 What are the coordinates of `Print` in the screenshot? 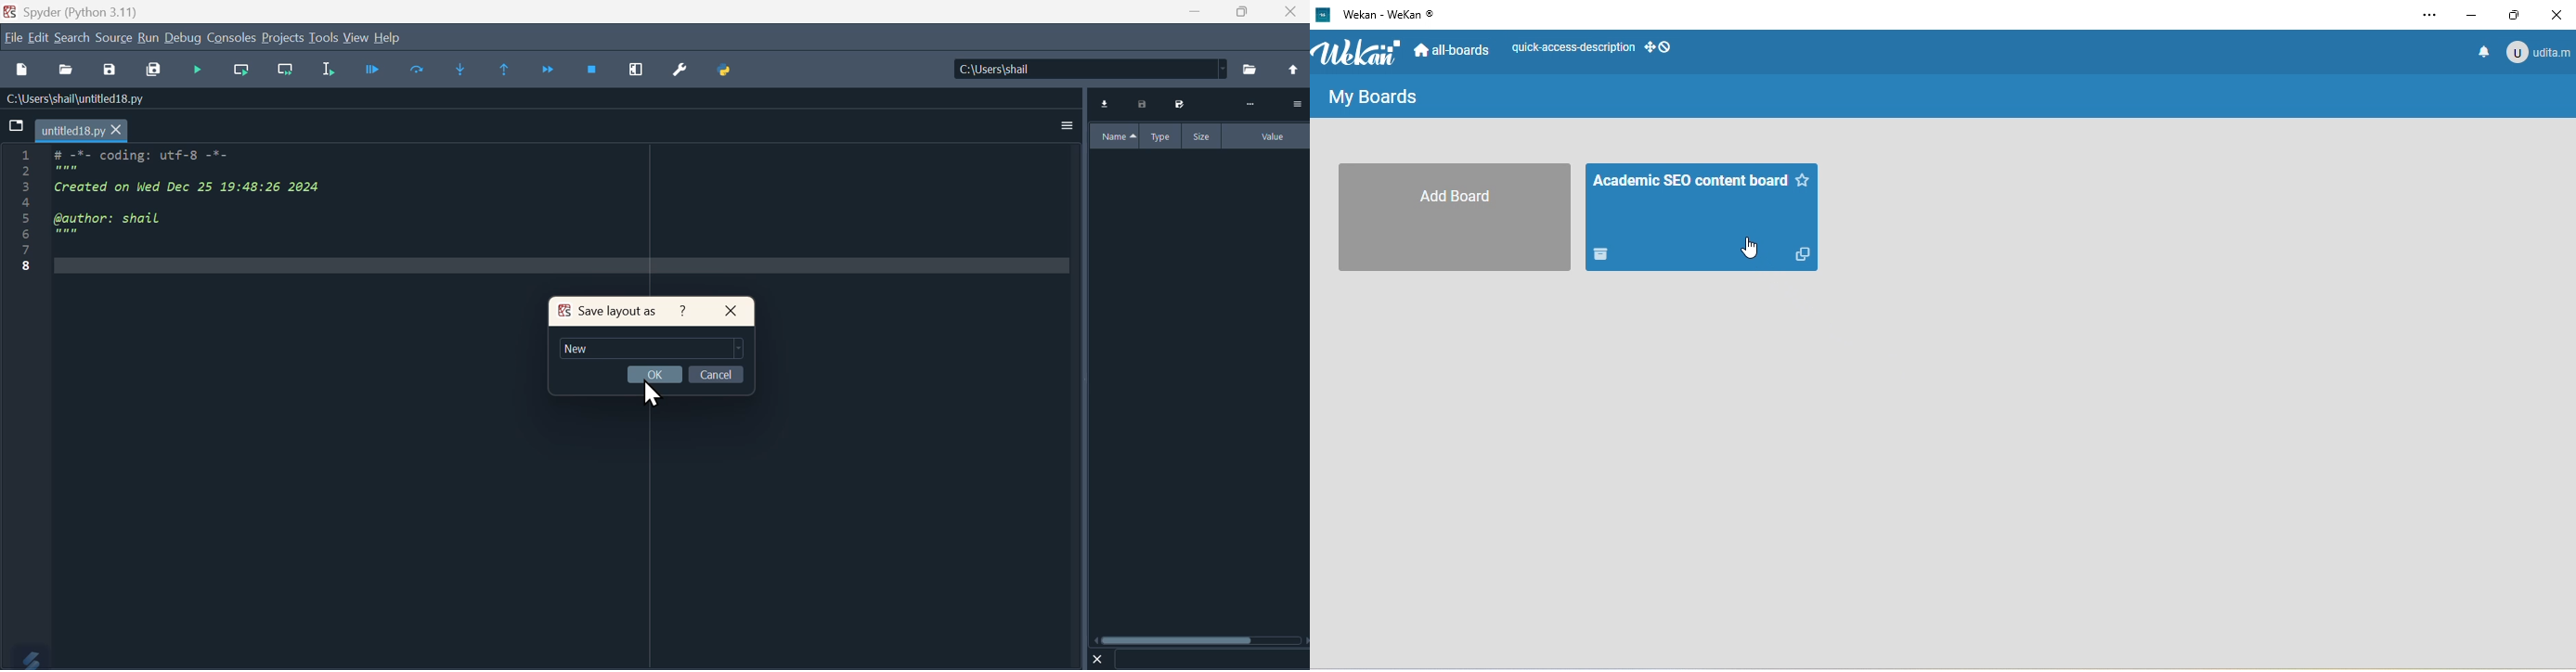 It's located at (1144, 104).